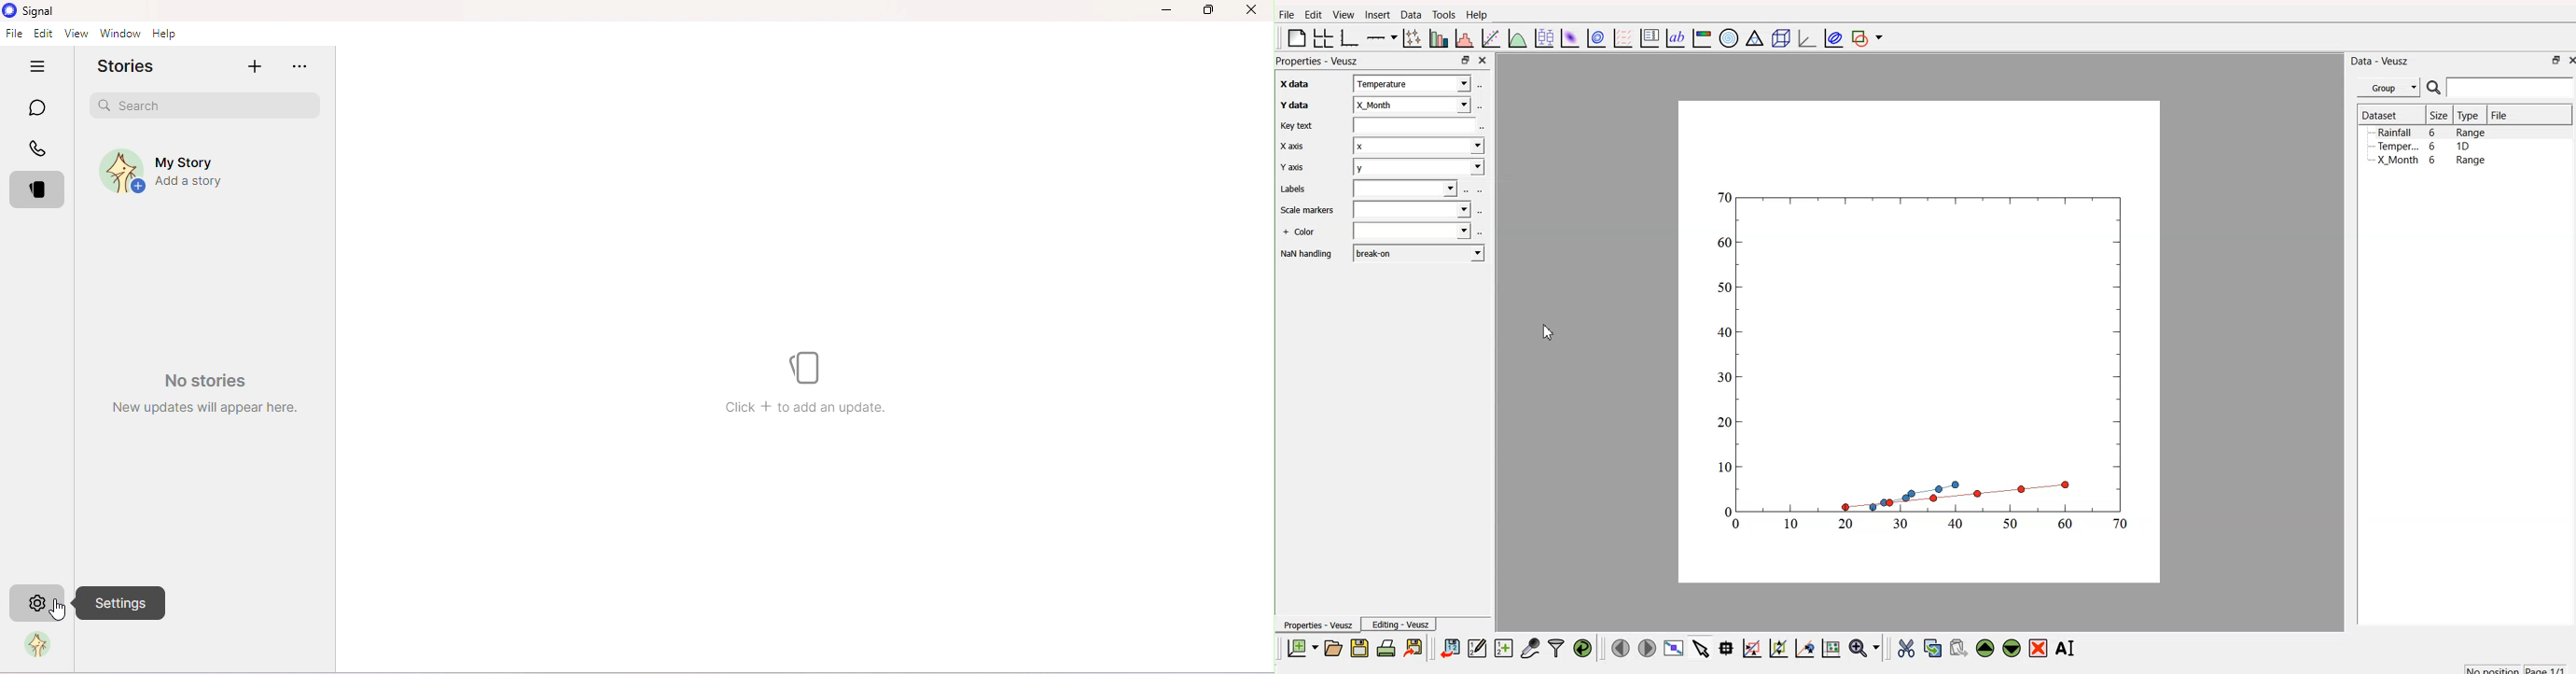 The height and width of the screenshot is (700, 2576). I want to click on field, so click(1415, 127).